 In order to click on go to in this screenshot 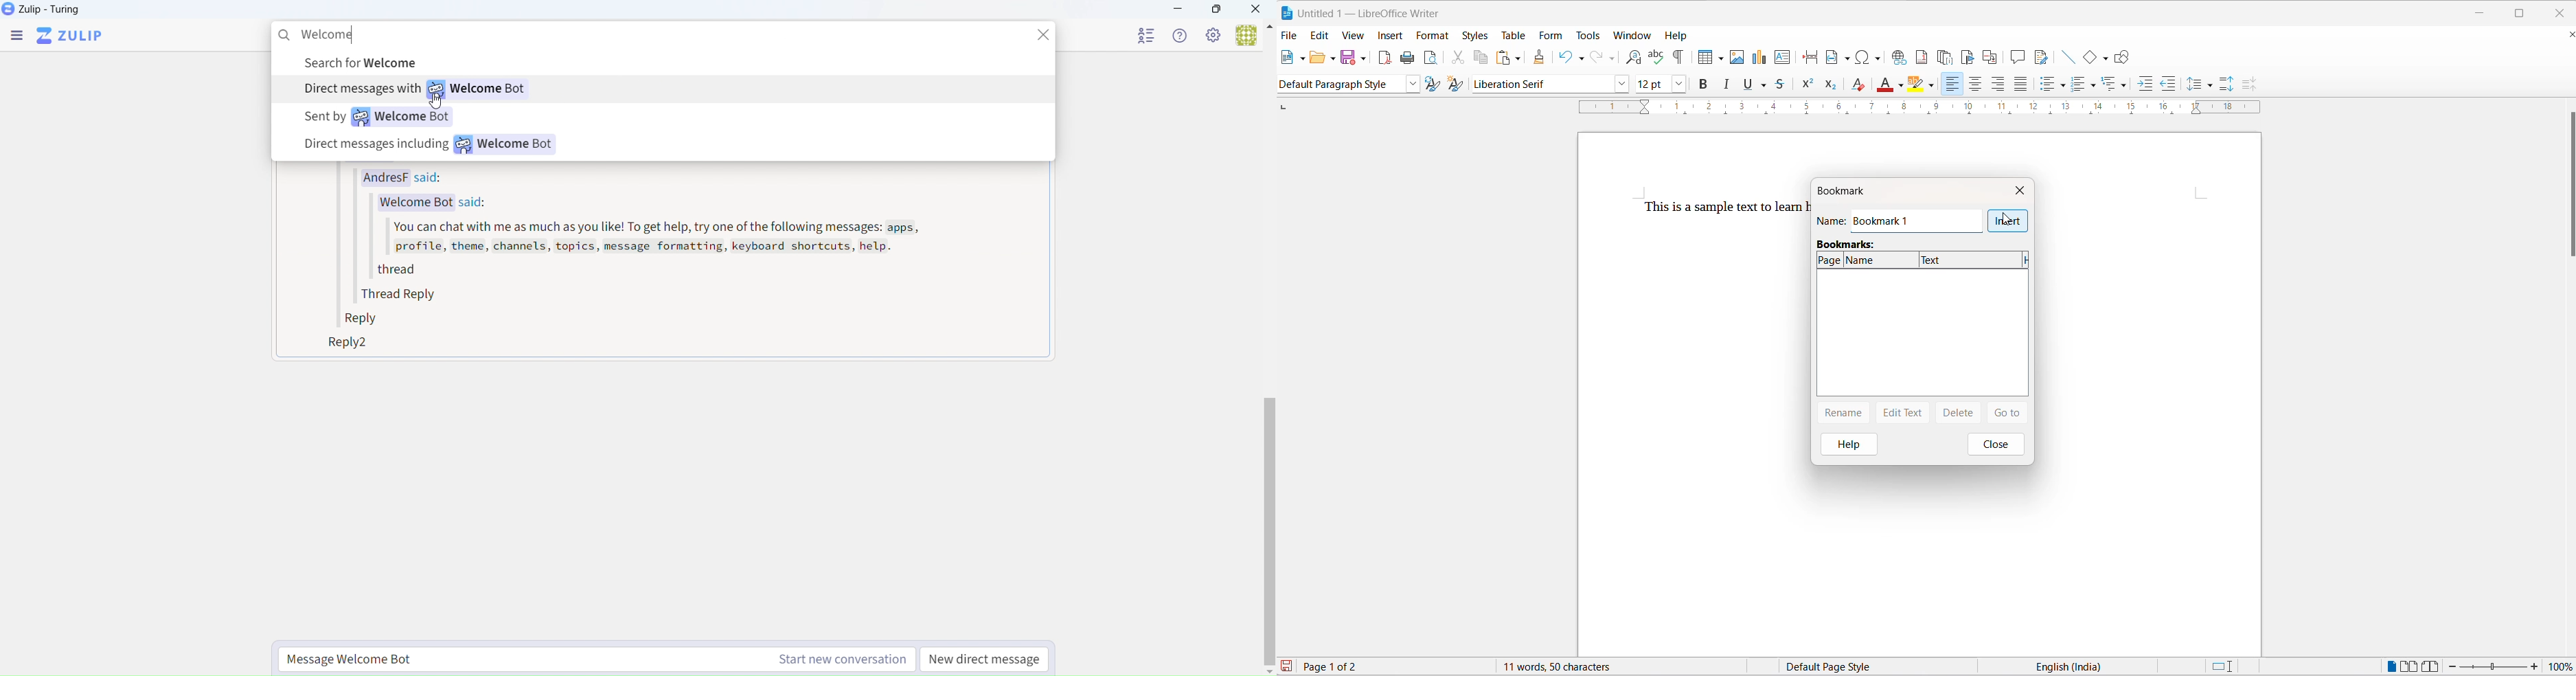, I will do `click(2007, 414)`.